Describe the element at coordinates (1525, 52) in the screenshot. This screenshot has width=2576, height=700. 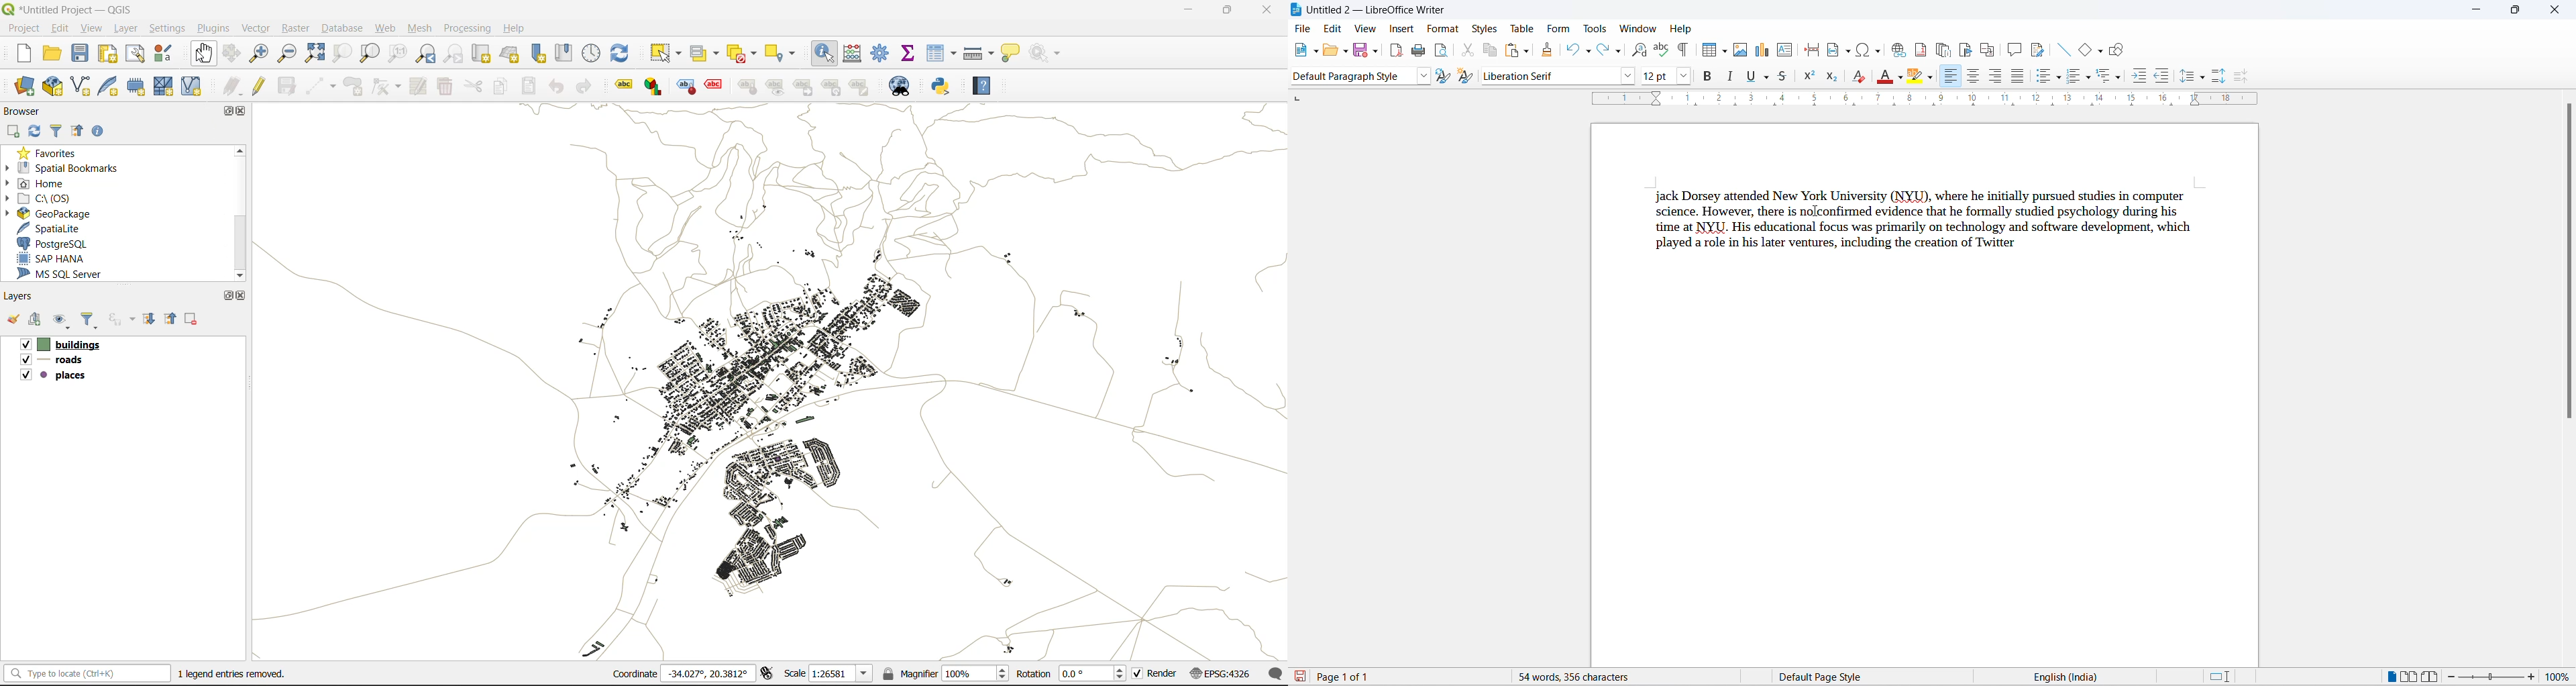
I see `paste options` at that location.